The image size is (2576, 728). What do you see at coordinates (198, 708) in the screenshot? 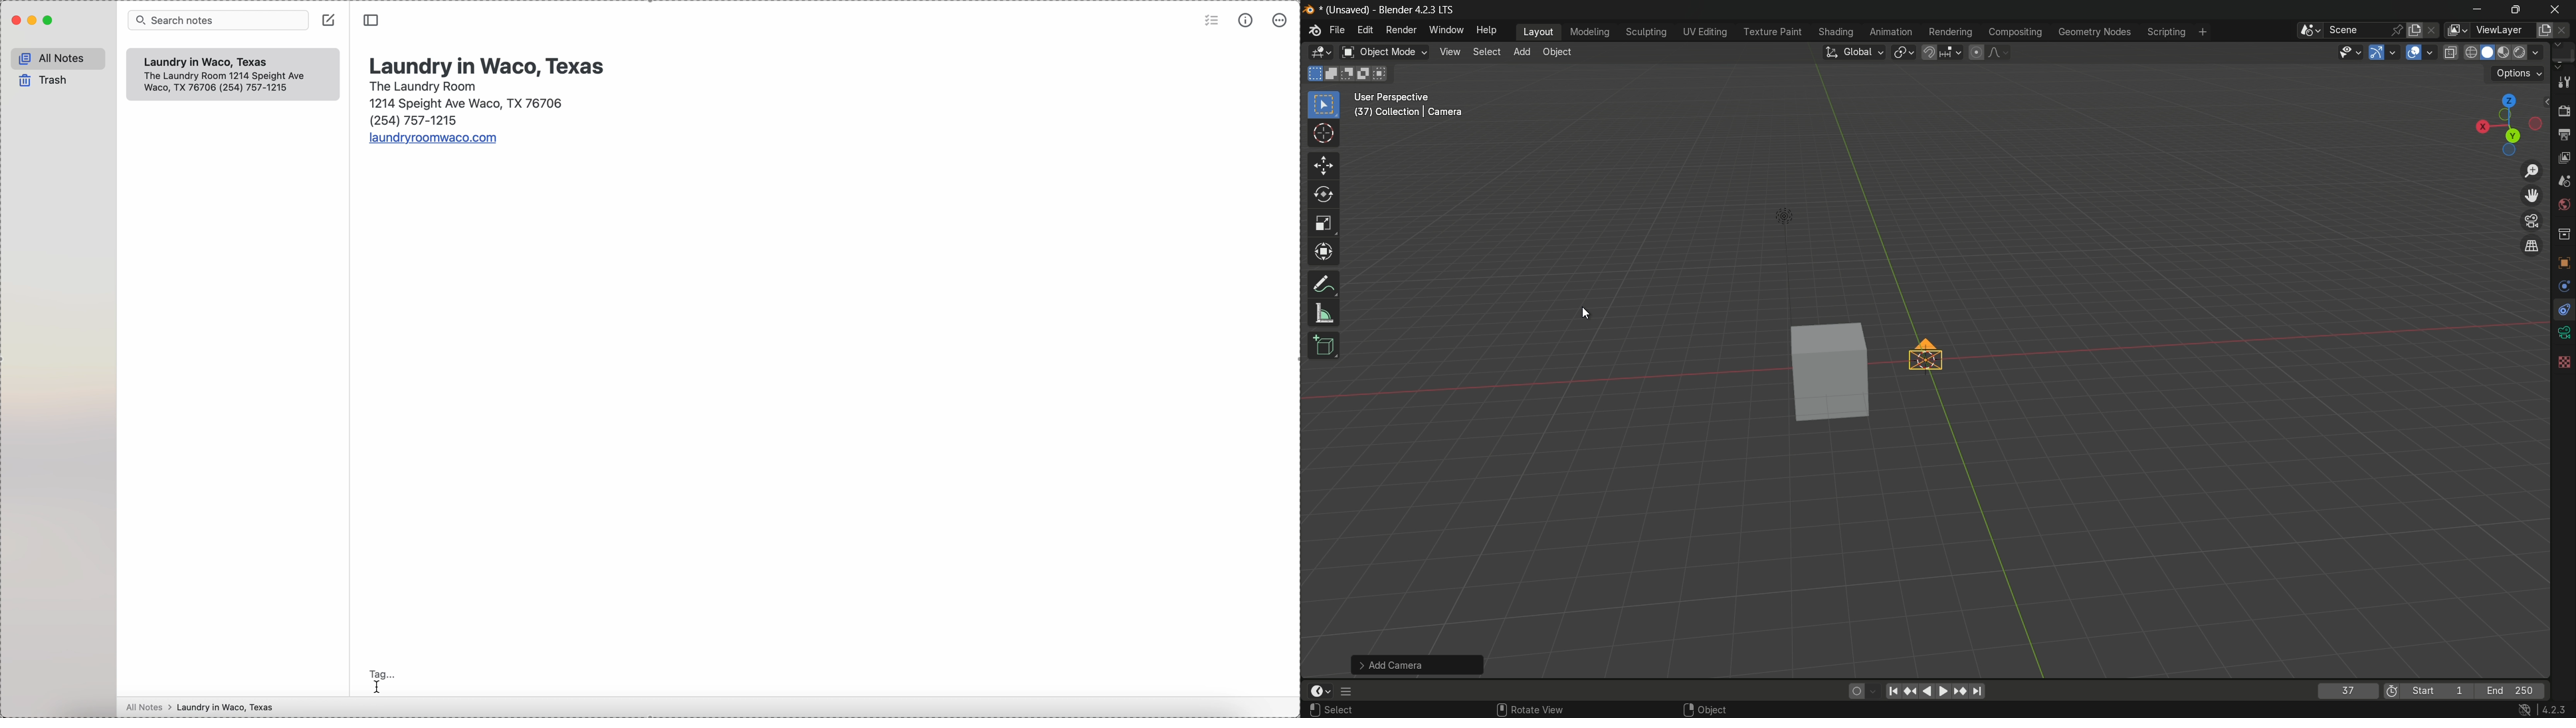
I see `all notes > Laundry in Waco, Texas` at bounding box center [198, 708].